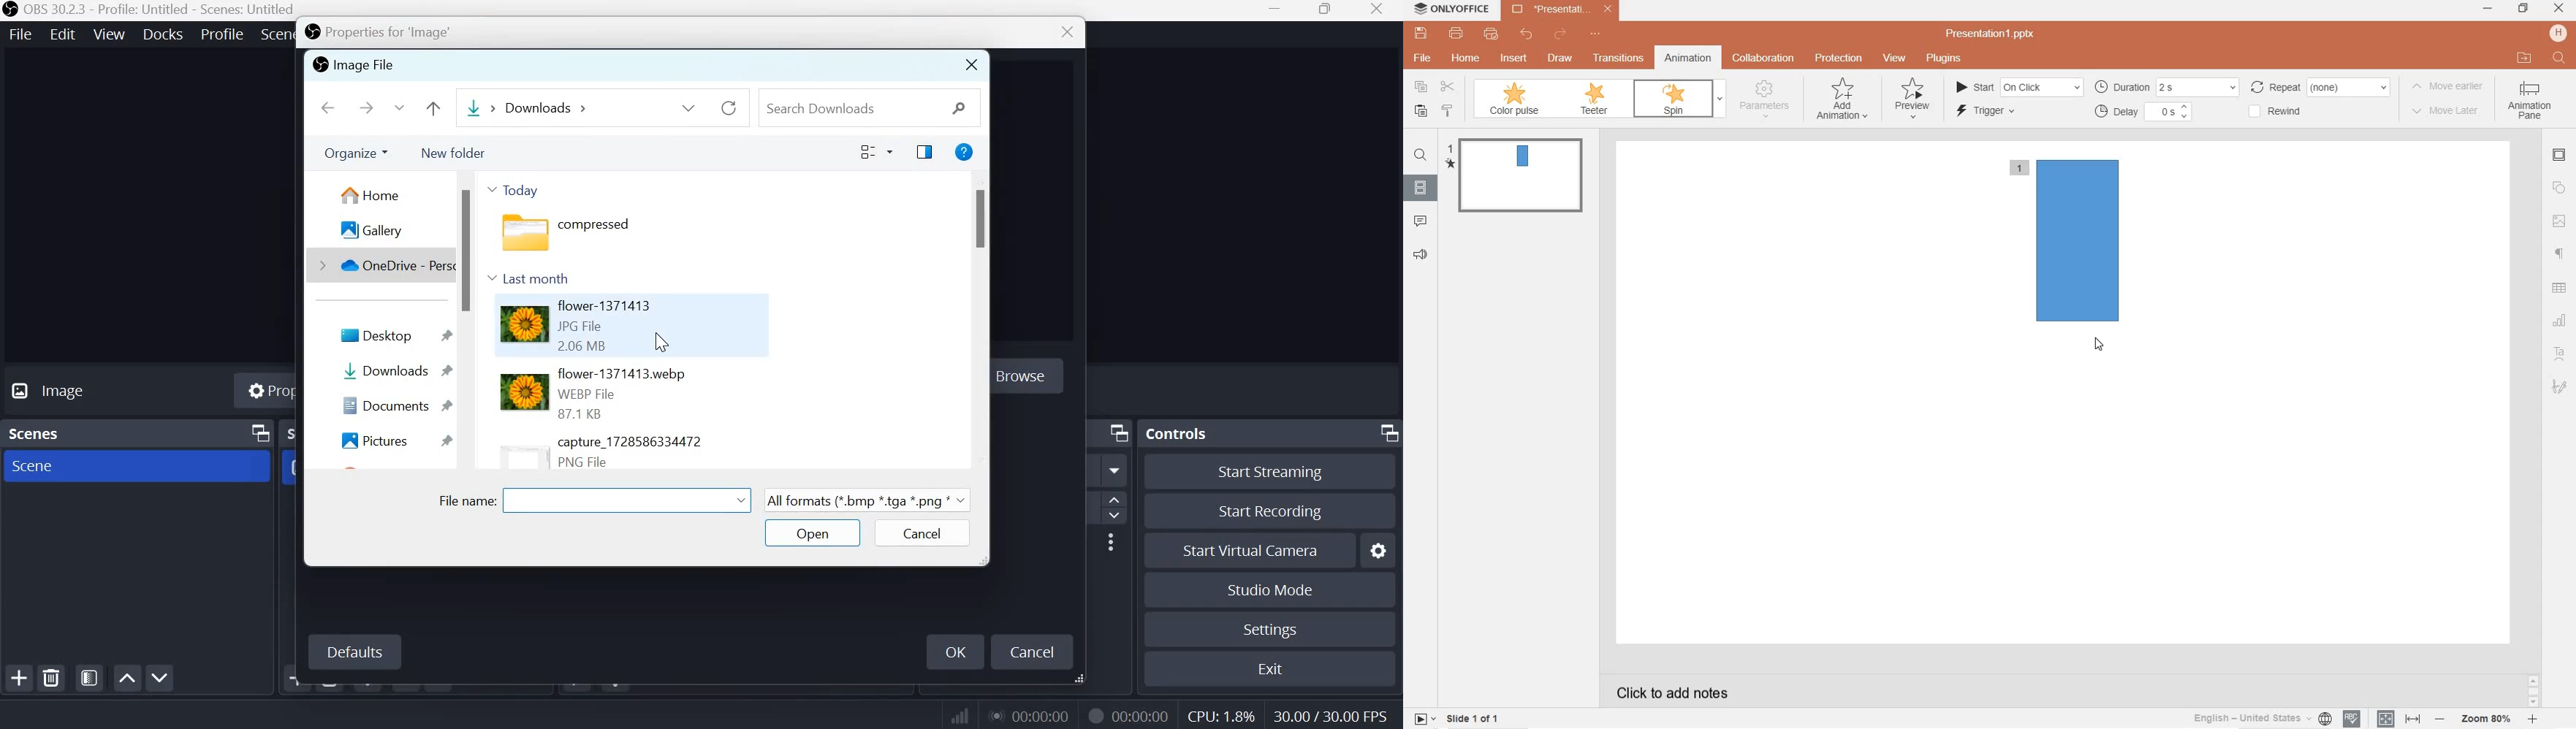  What do you see at coordinates (54, 678) in the screenshot?
I see `Remove selected scene` at bounding box center [54, 678].